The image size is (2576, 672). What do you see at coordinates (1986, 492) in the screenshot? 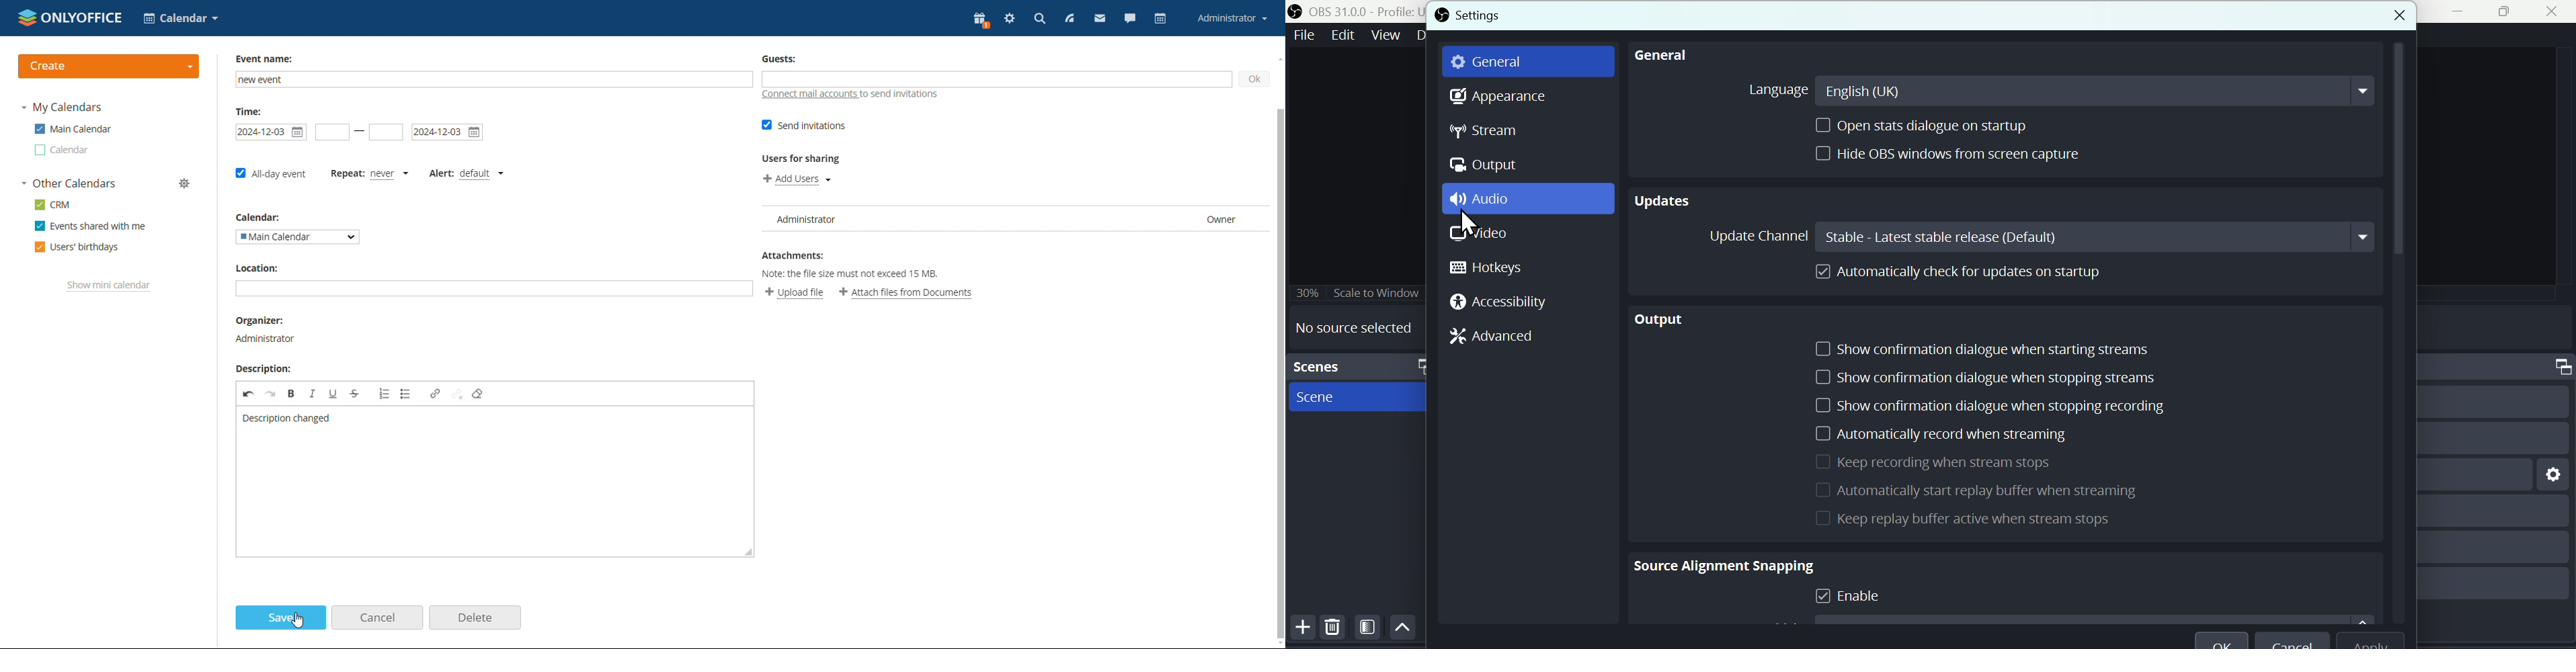
I see `Automatically start replay buffer when streaming` at bounding box center [1986, 492].